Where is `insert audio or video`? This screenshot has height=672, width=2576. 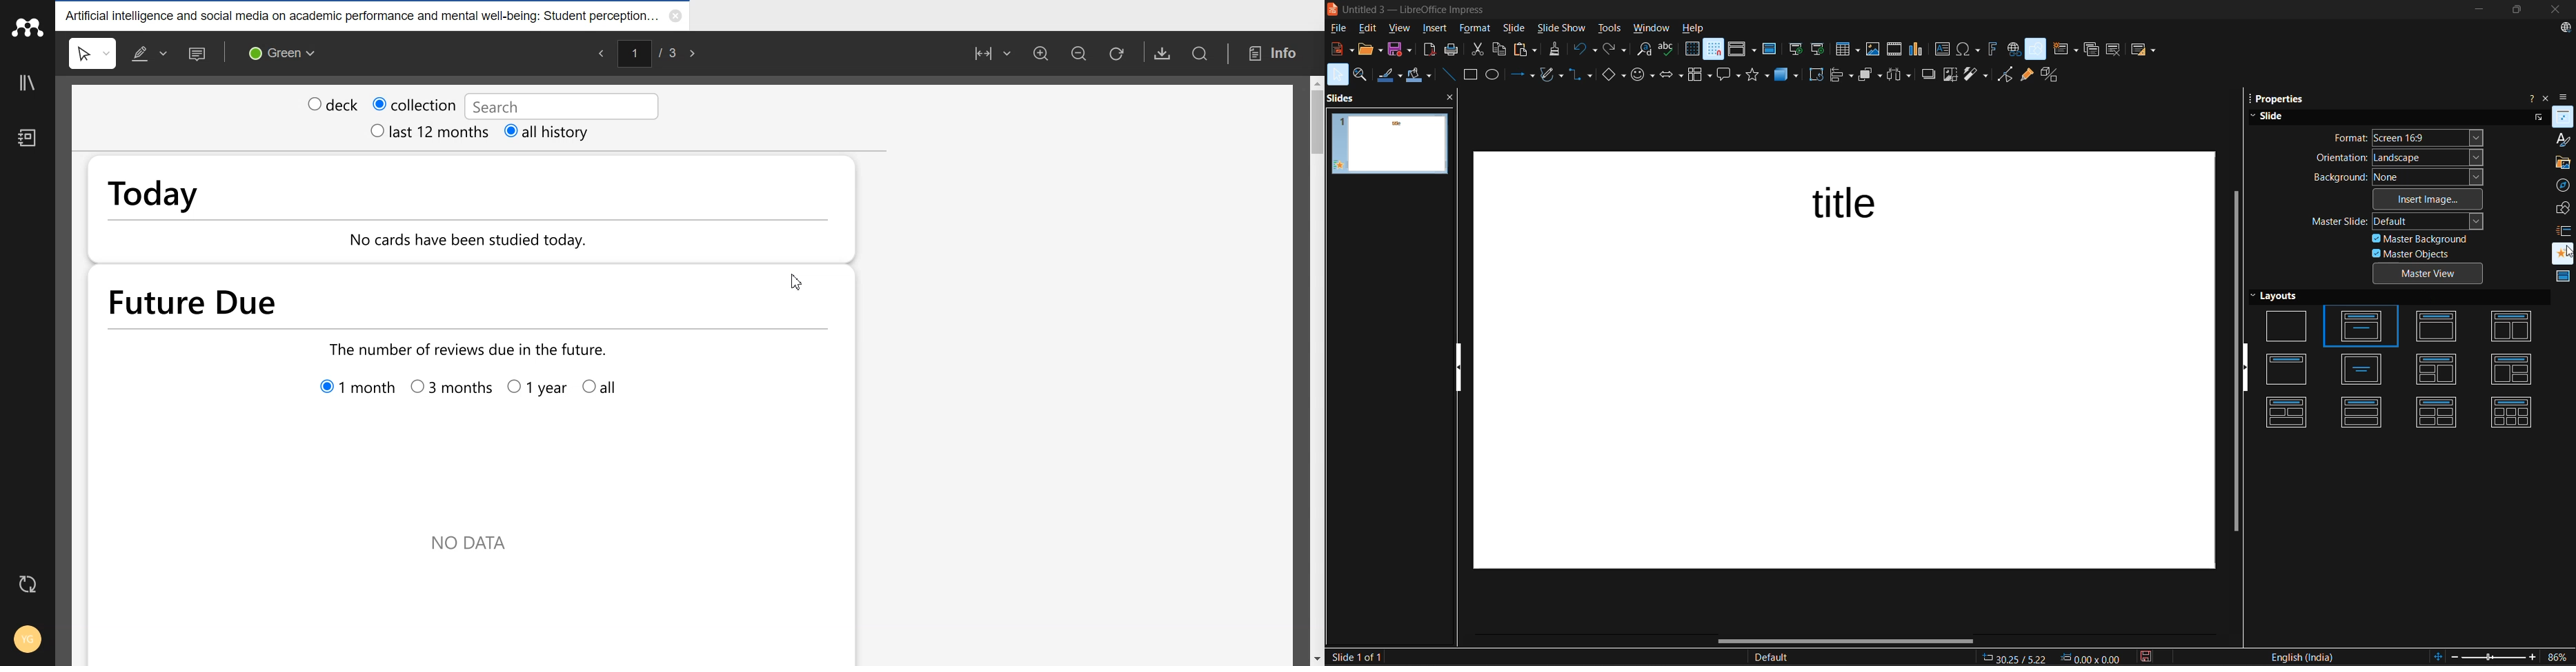
insert audio or video is located at coordinates (1895, 50).